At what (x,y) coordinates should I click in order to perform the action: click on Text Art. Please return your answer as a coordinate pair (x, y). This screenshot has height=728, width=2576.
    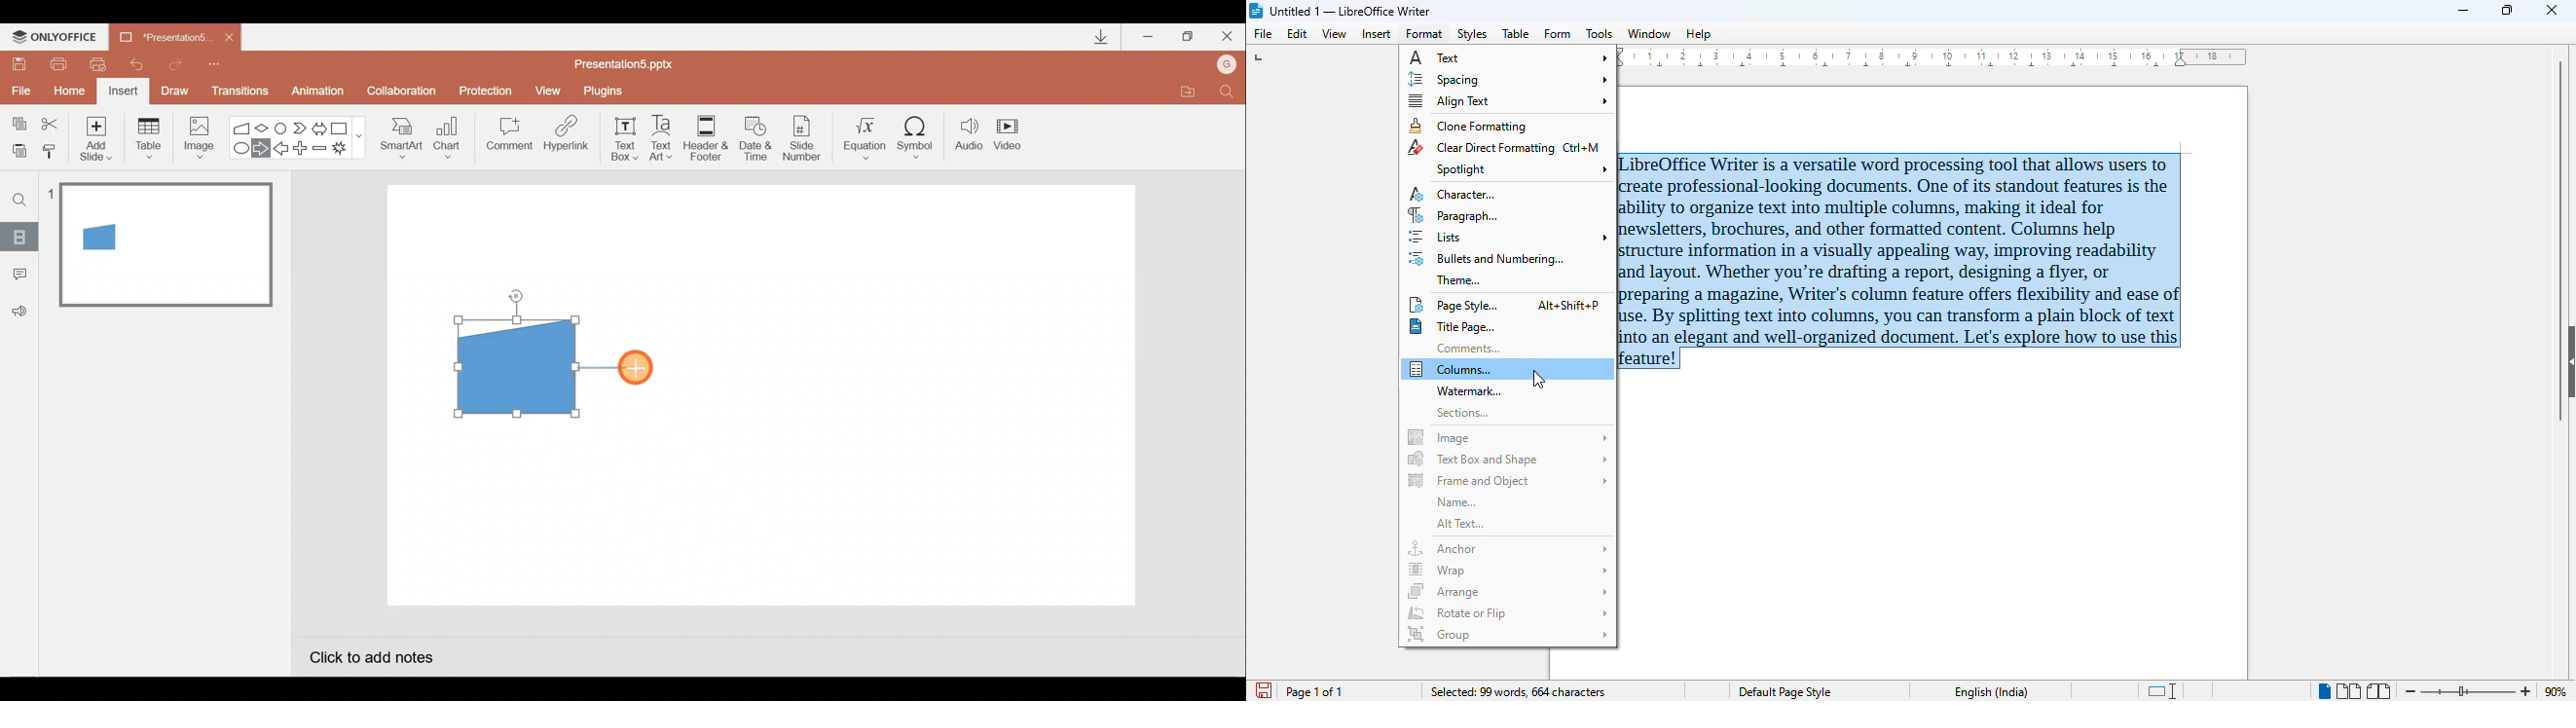
    Looking at the image, I should click on (665, 138).